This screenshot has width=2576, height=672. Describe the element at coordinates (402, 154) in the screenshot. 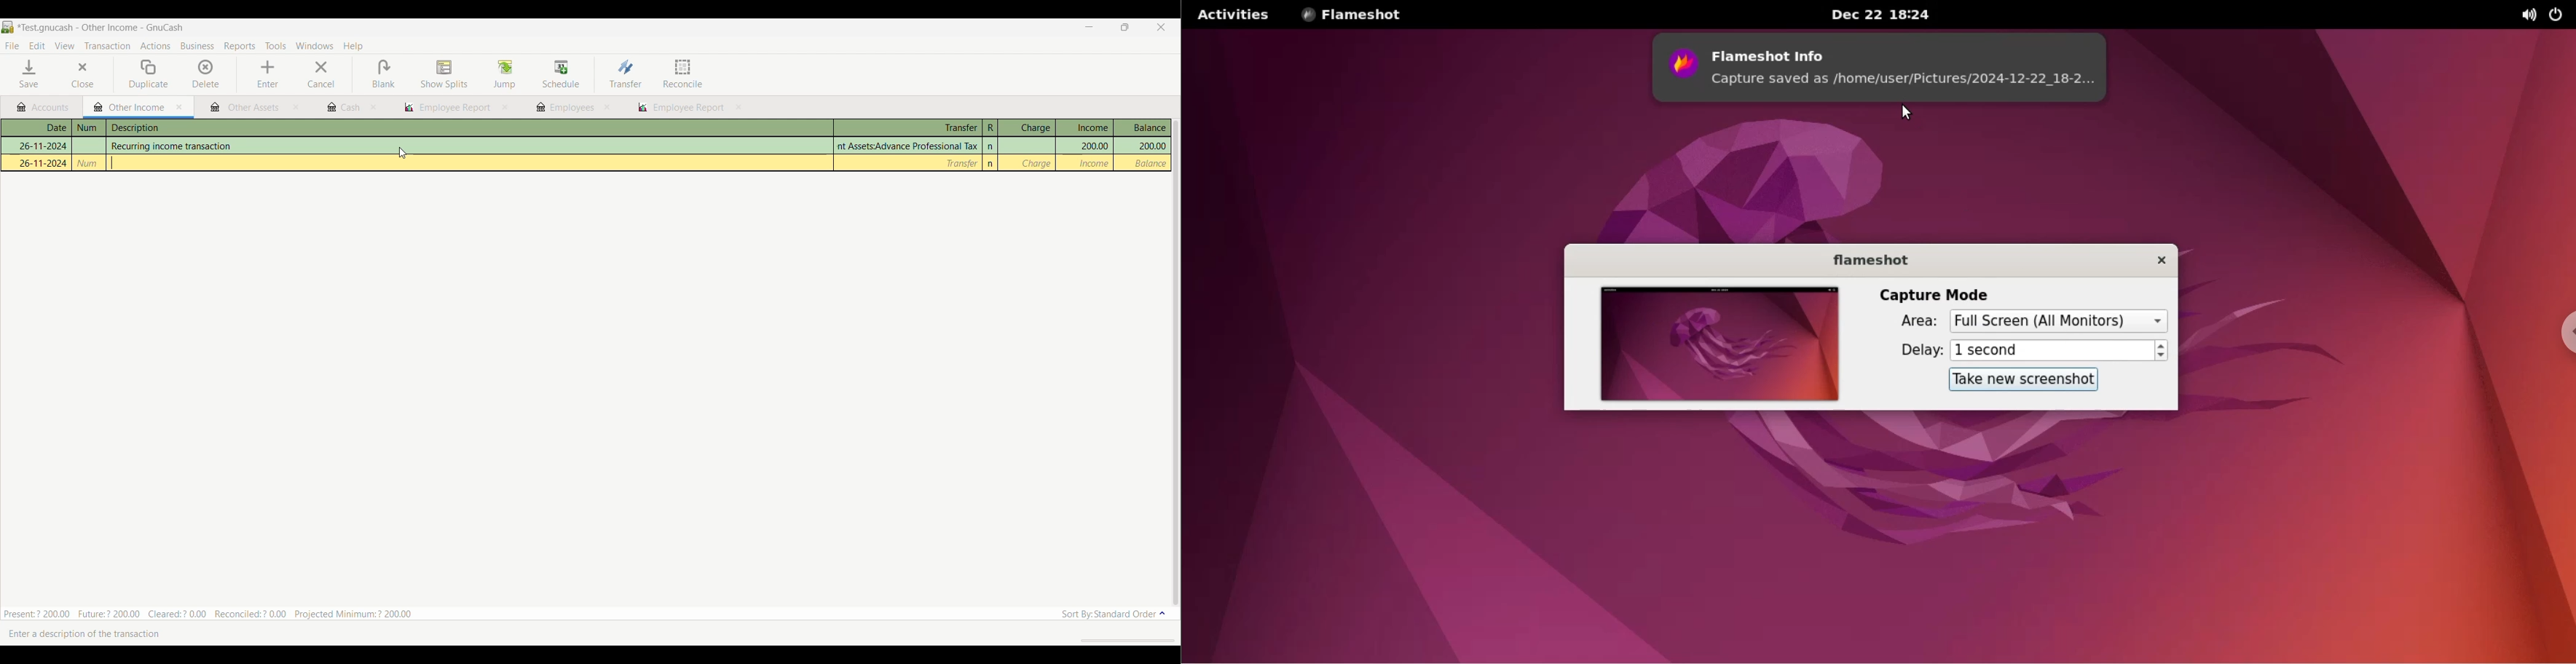

I see `cursor` at that location.